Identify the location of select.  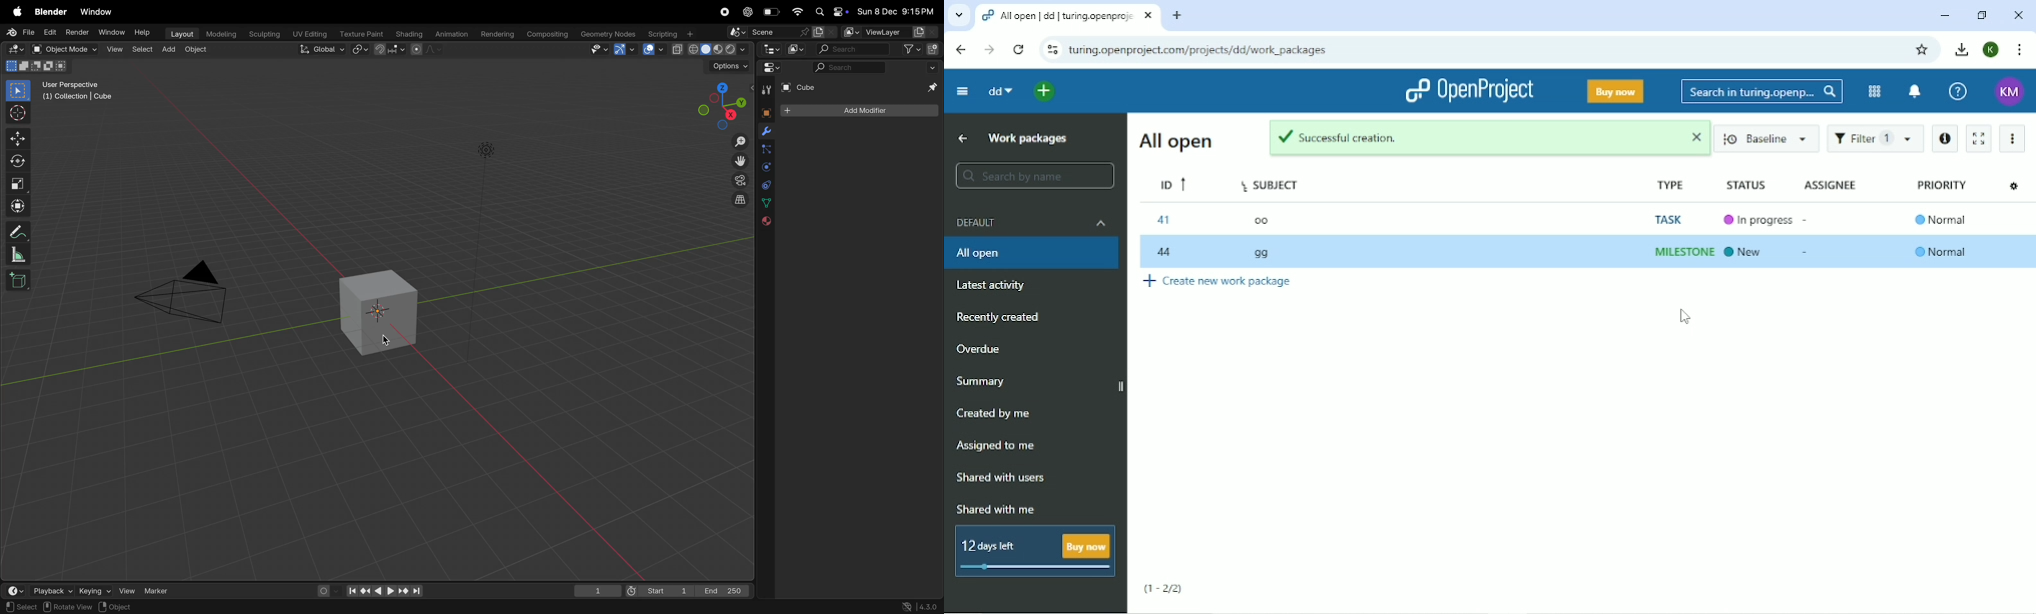
(21, 607).